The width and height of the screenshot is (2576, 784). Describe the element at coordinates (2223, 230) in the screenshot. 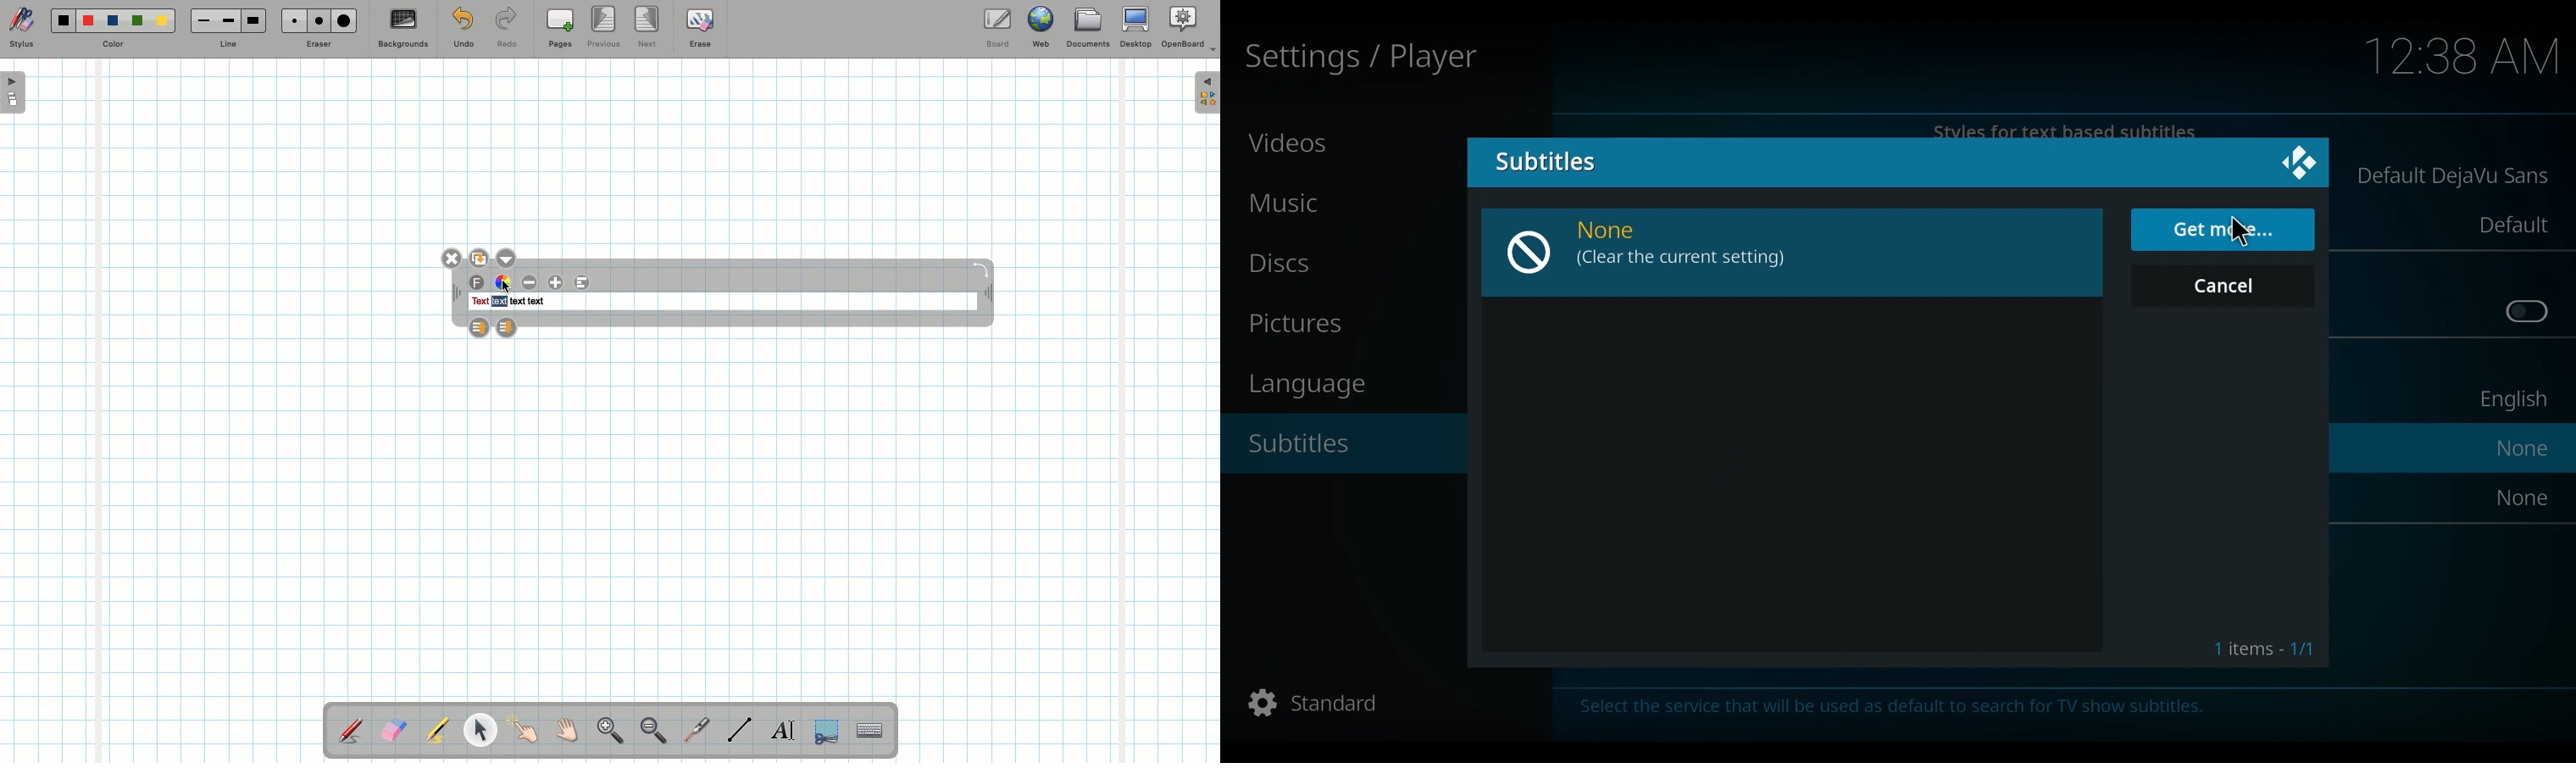

I see `Get more` at that location.